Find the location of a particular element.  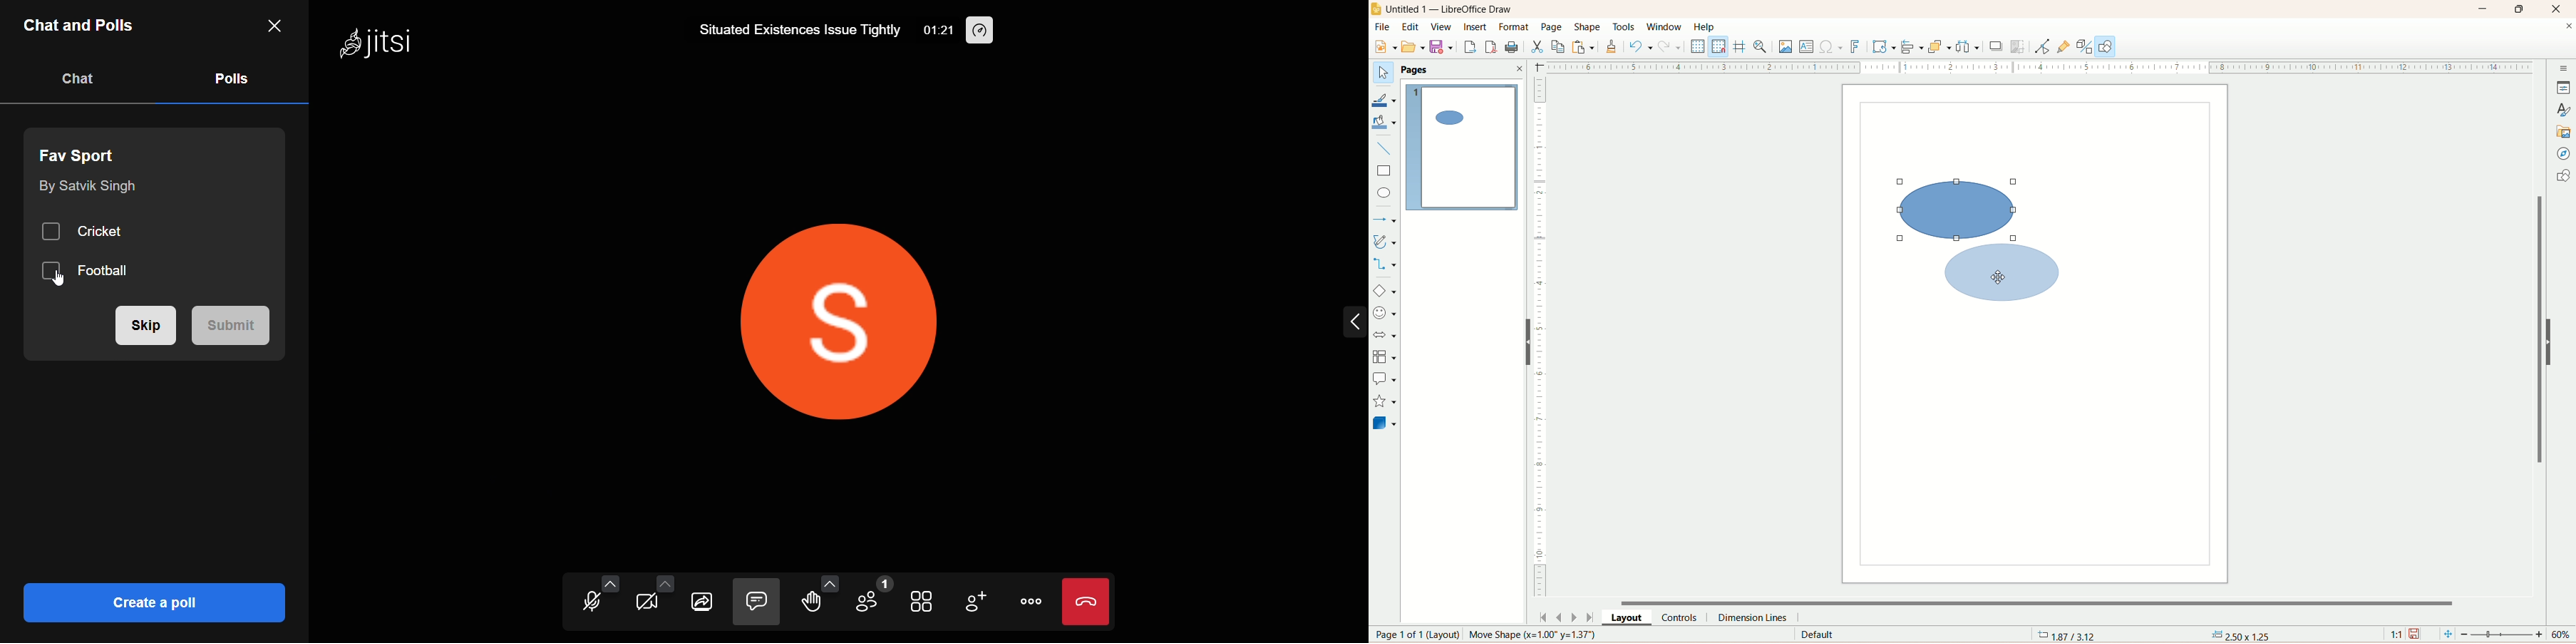

basic shapes is located at coordinates (1384, 291).